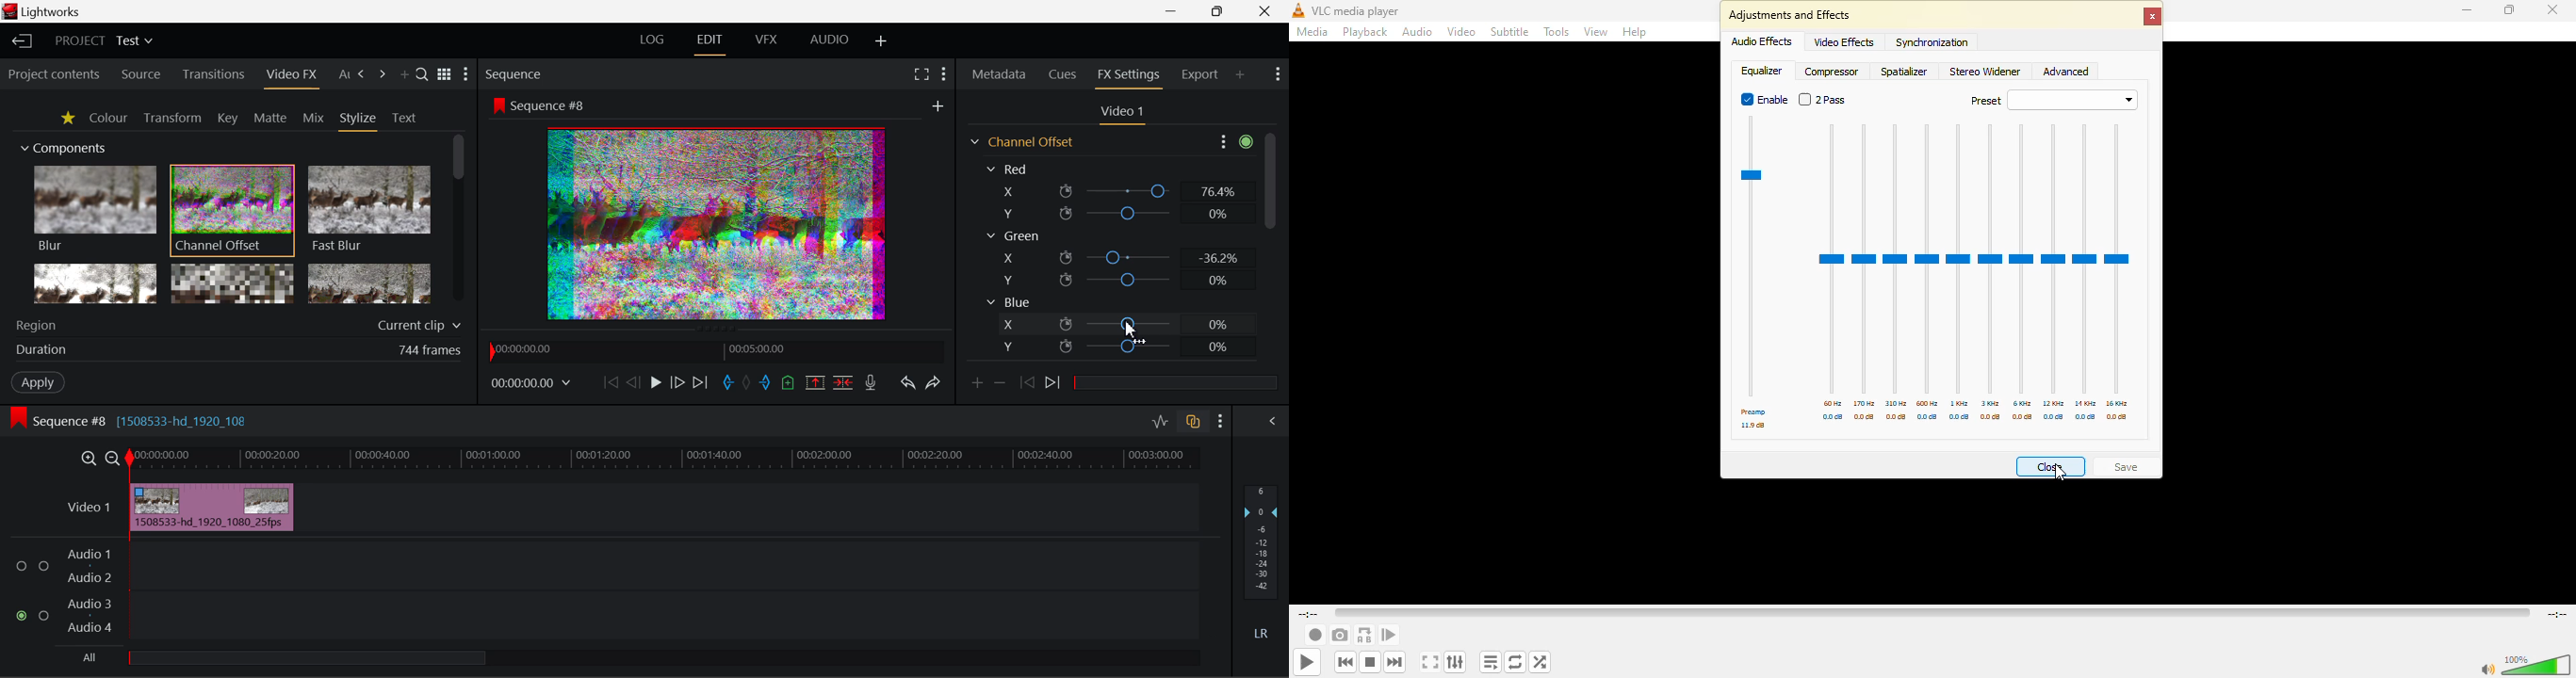 The height and width of the screenshot is (700, 2576). Describe the element at coordinates (604, 592) in the screenshot. I see `Audio Input Field` at that location.